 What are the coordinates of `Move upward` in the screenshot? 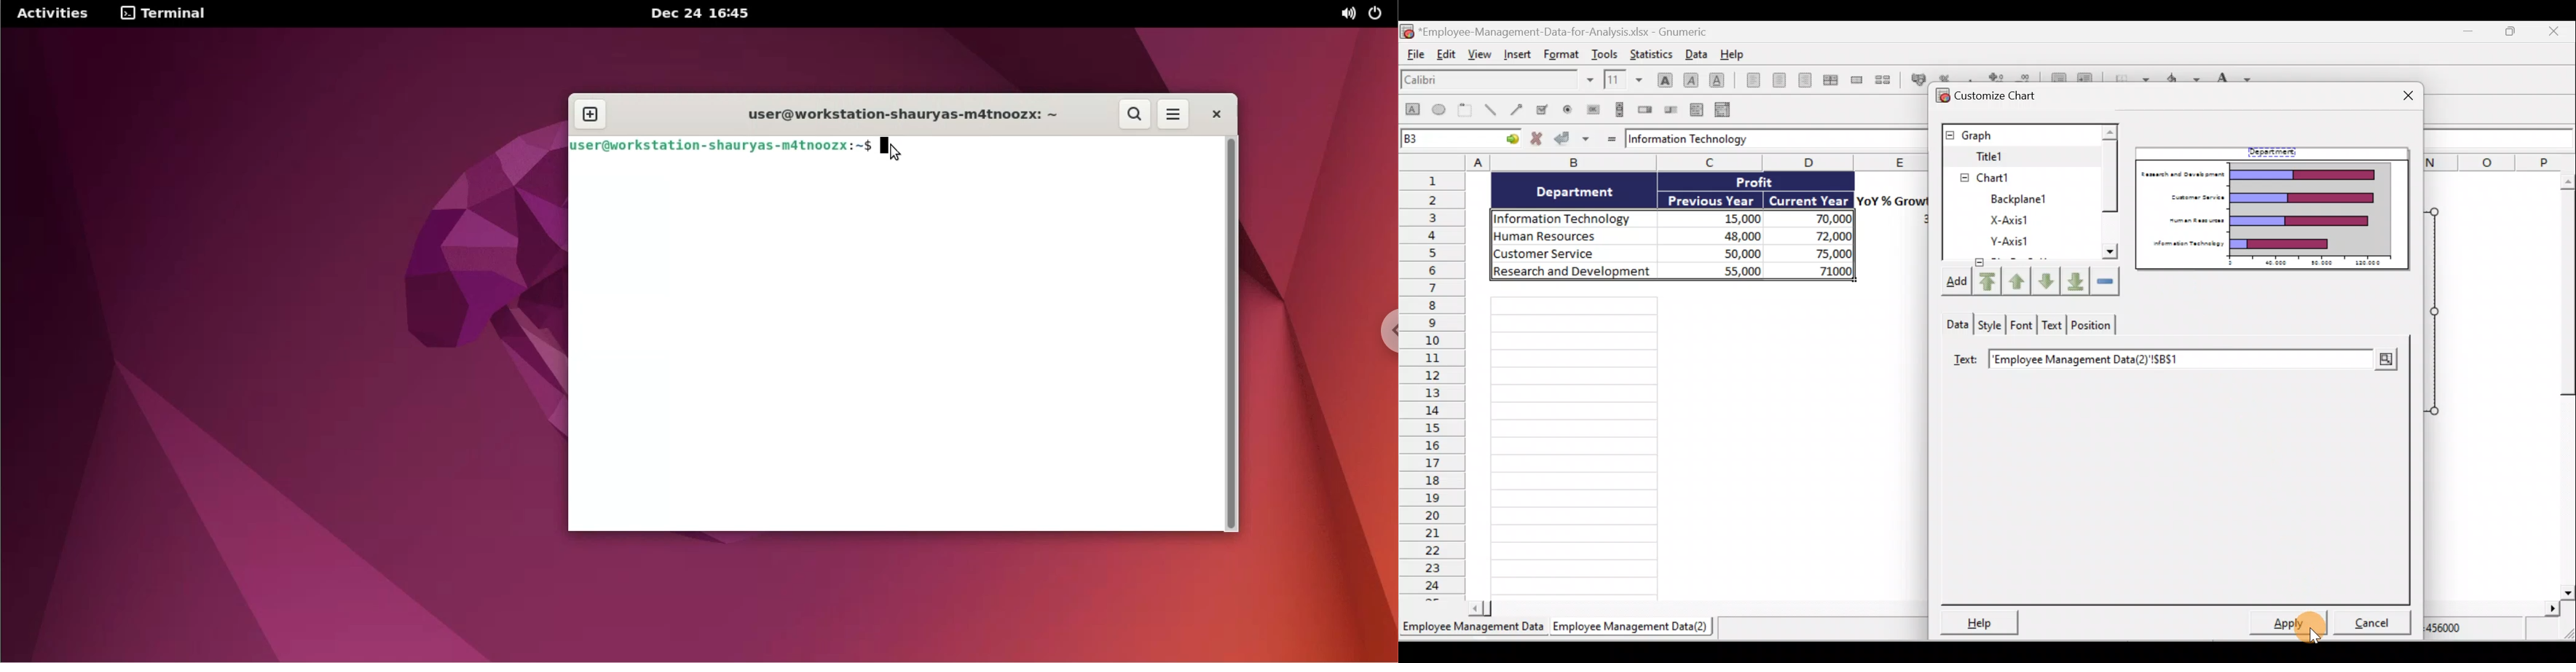 It's located at (2019, 280).